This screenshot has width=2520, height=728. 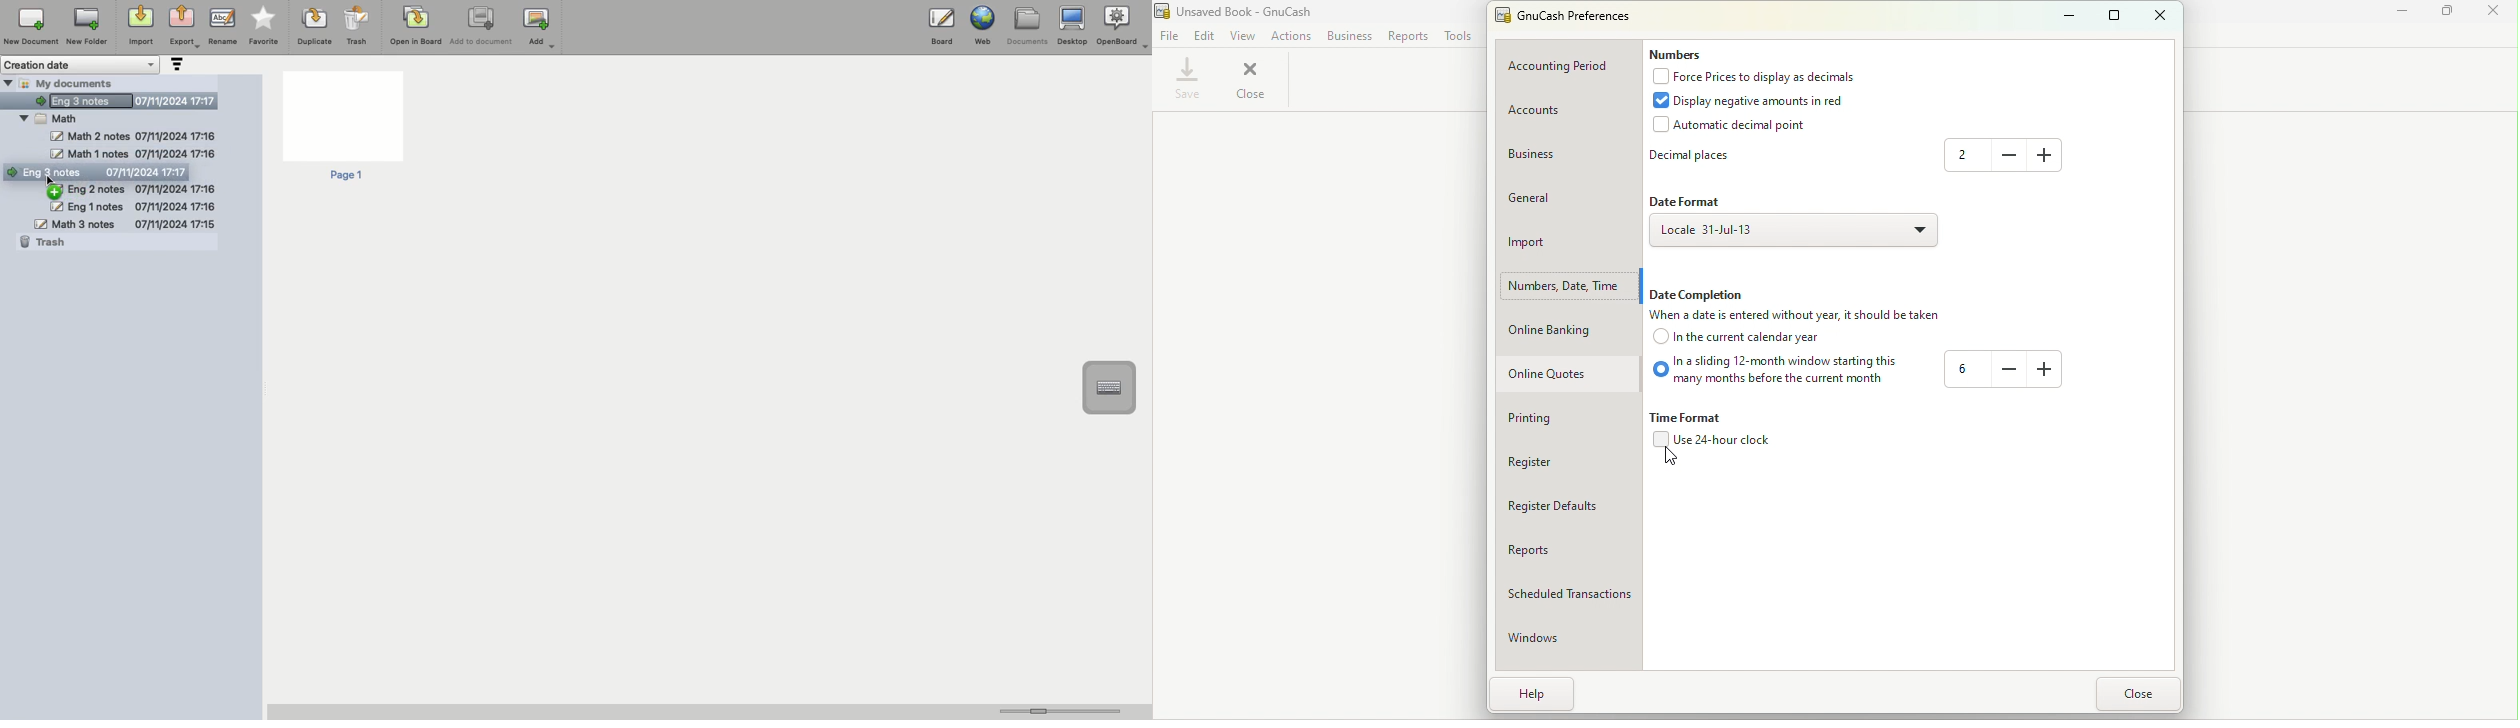 What do you see at coordinates (1167, 35) in the screenshot?
I see `File` at bounding box center [1167, 35].